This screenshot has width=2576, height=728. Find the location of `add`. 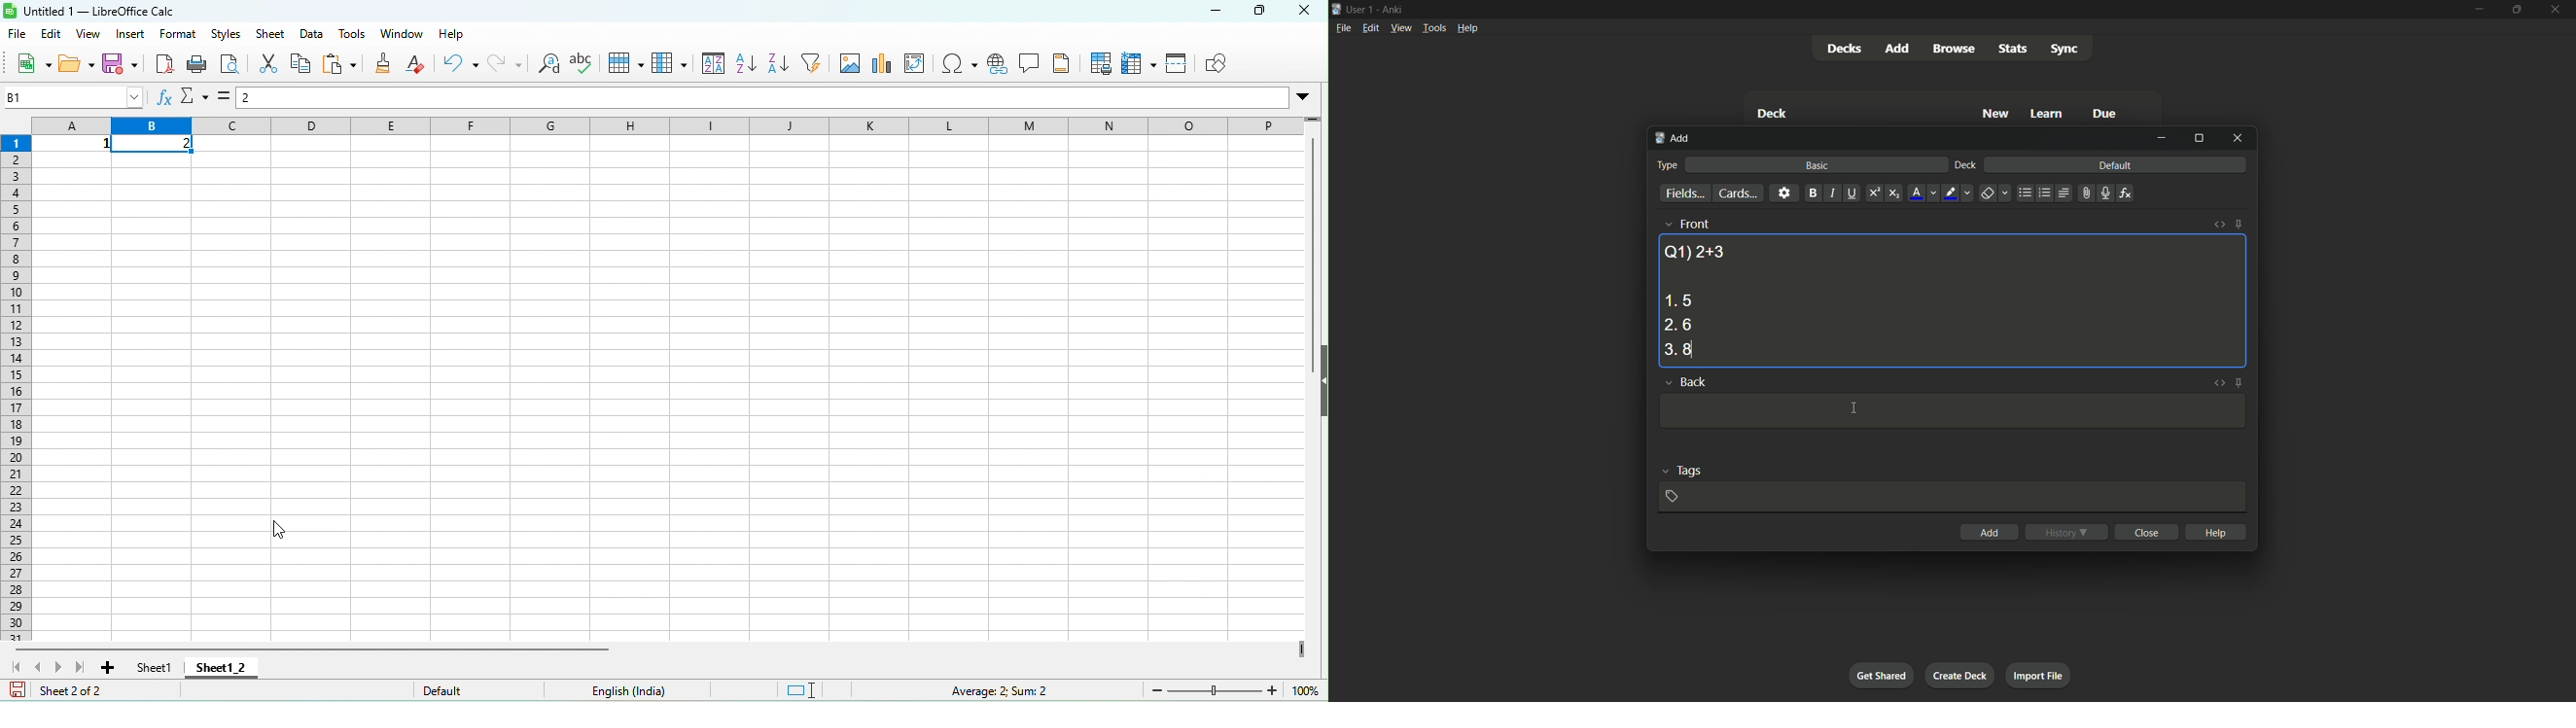

add is located at coordinates (1990, 532).